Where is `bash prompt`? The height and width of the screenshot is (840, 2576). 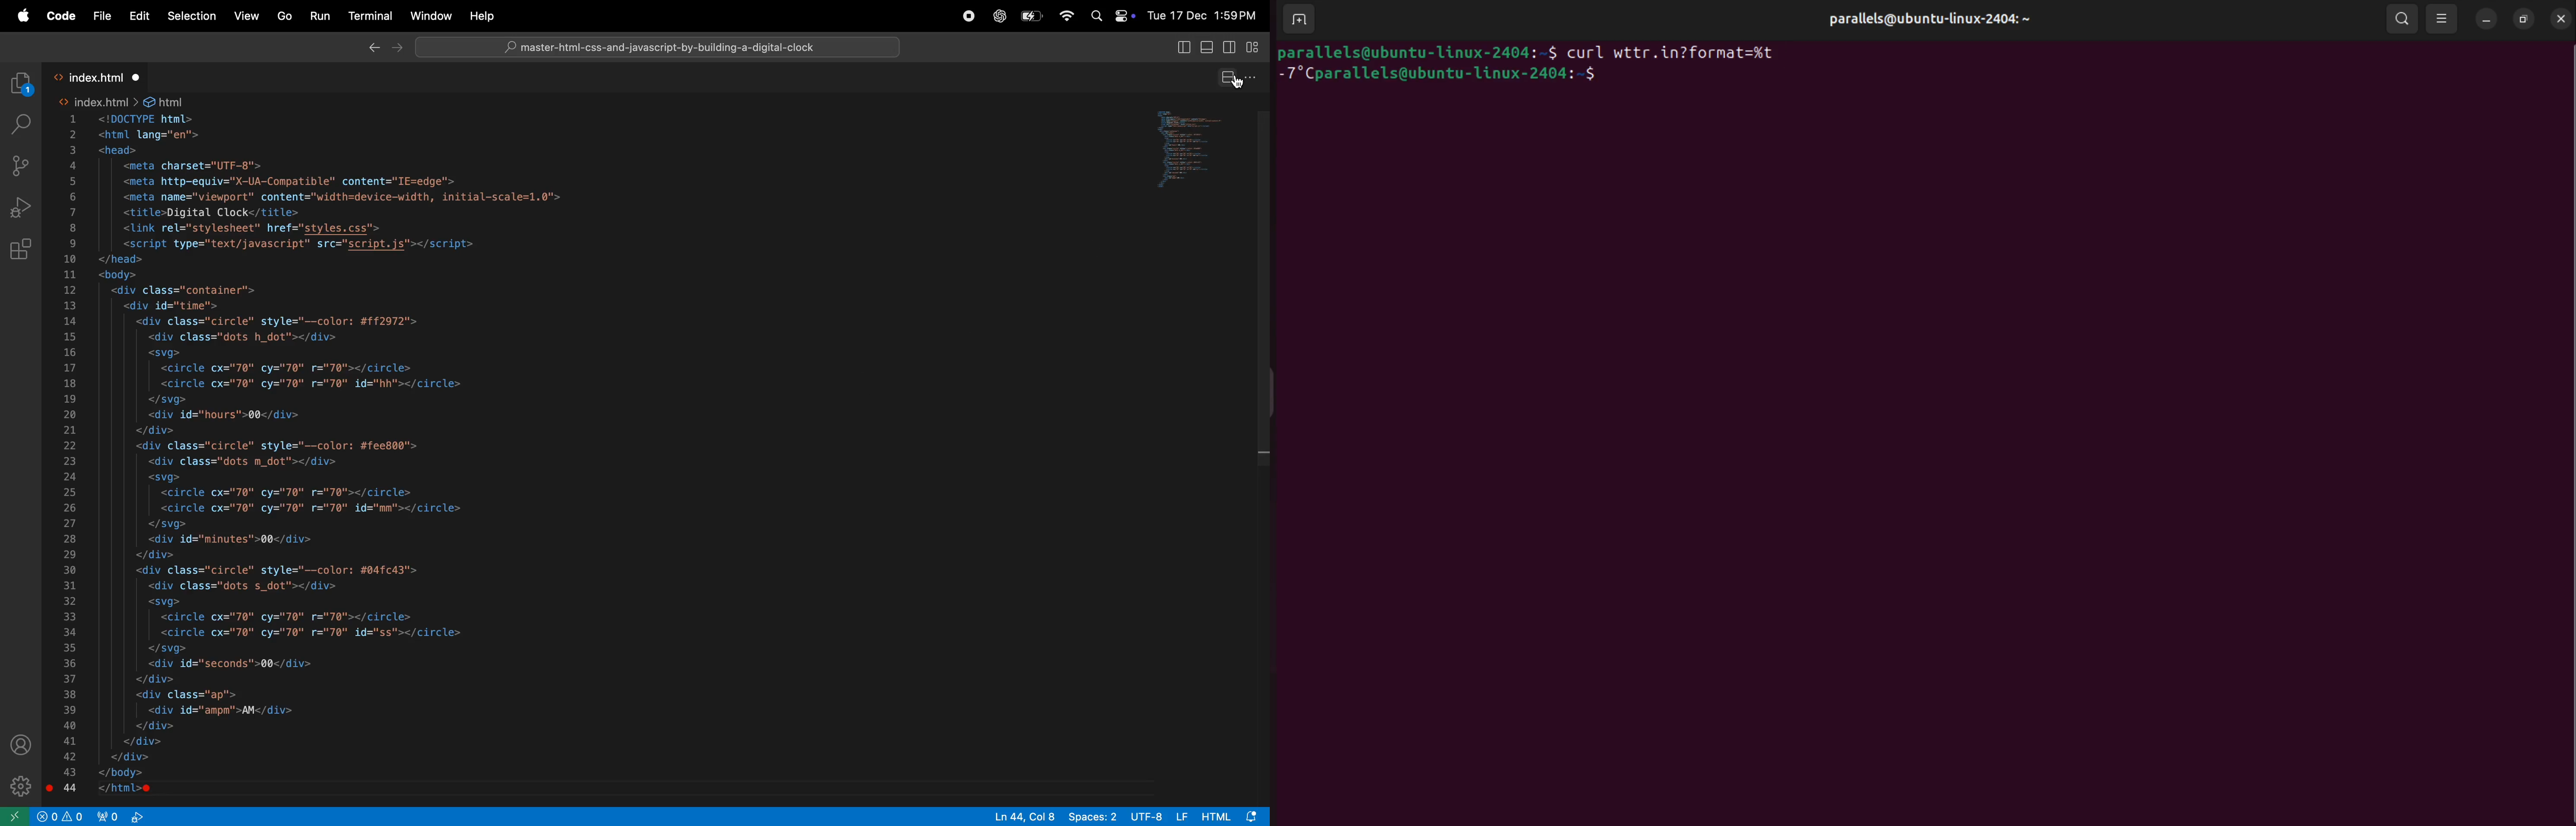
bash prompt is located at coordinates (1455, 74).